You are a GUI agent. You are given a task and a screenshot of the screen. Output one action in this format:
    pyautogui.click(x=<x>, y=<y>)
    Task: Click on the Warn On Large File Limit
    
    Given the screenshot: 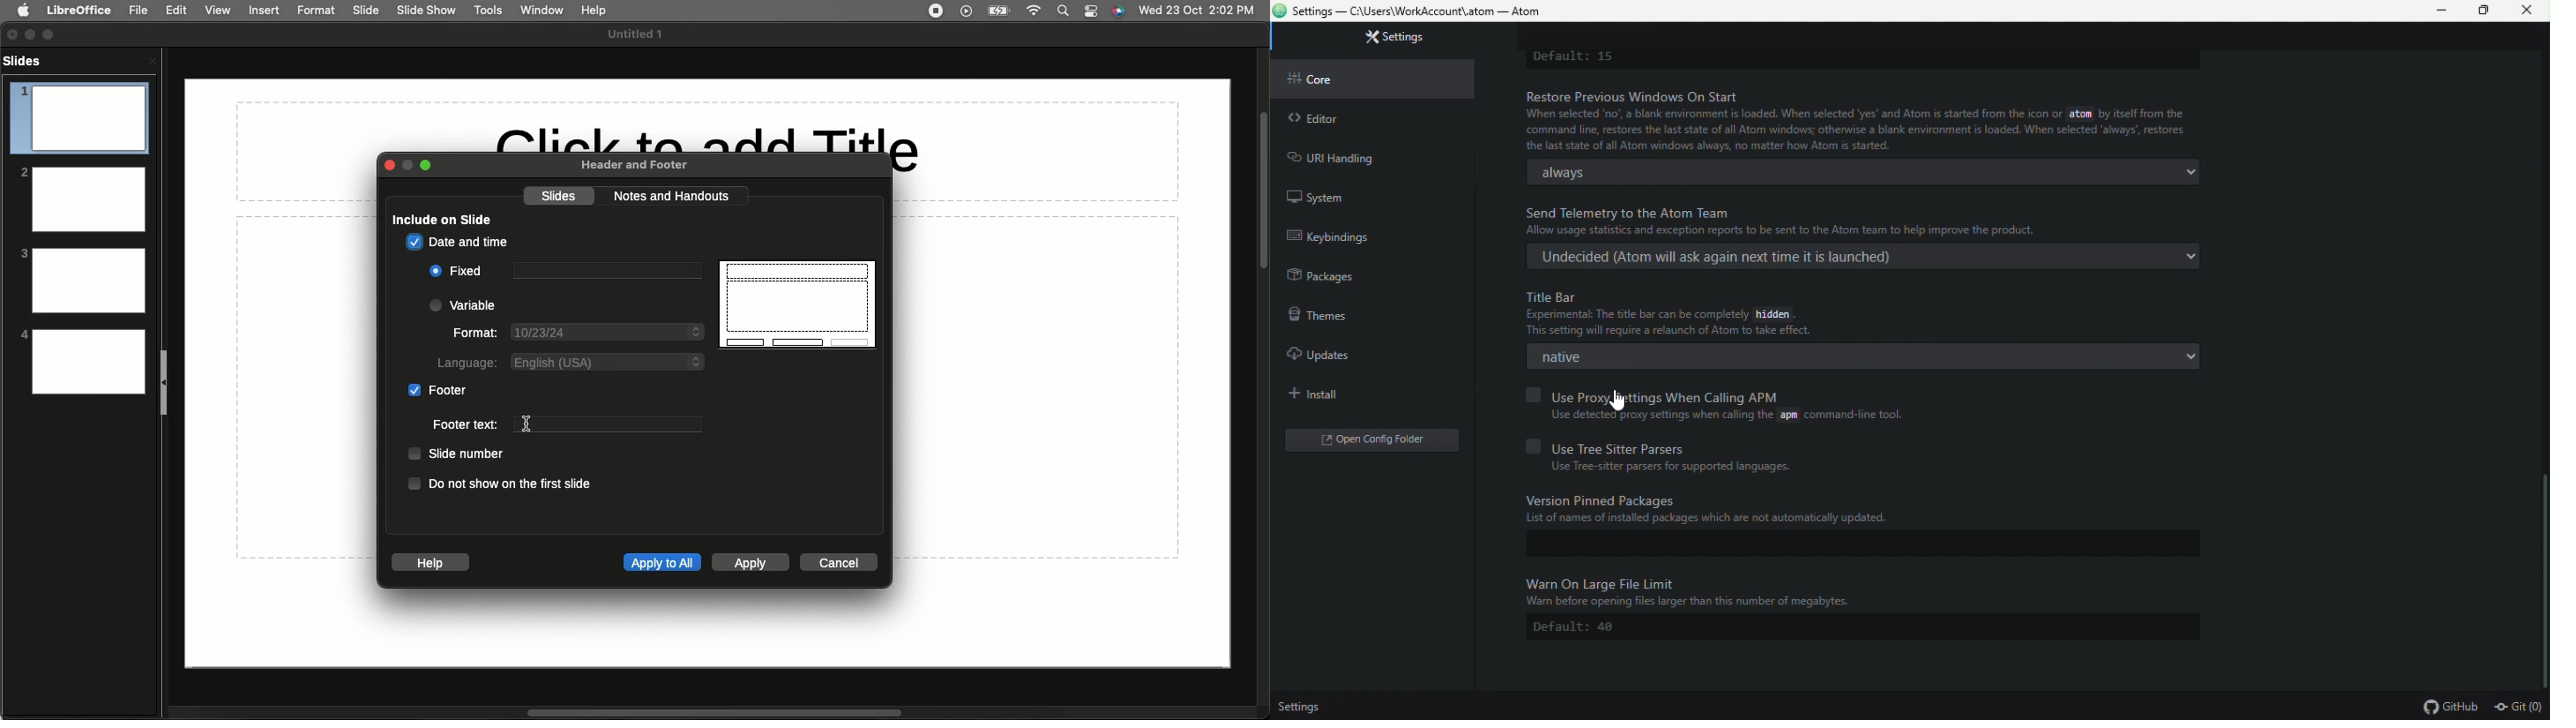 What is the action you would take?
    pyautogui.click(x=1604, y=582)
    